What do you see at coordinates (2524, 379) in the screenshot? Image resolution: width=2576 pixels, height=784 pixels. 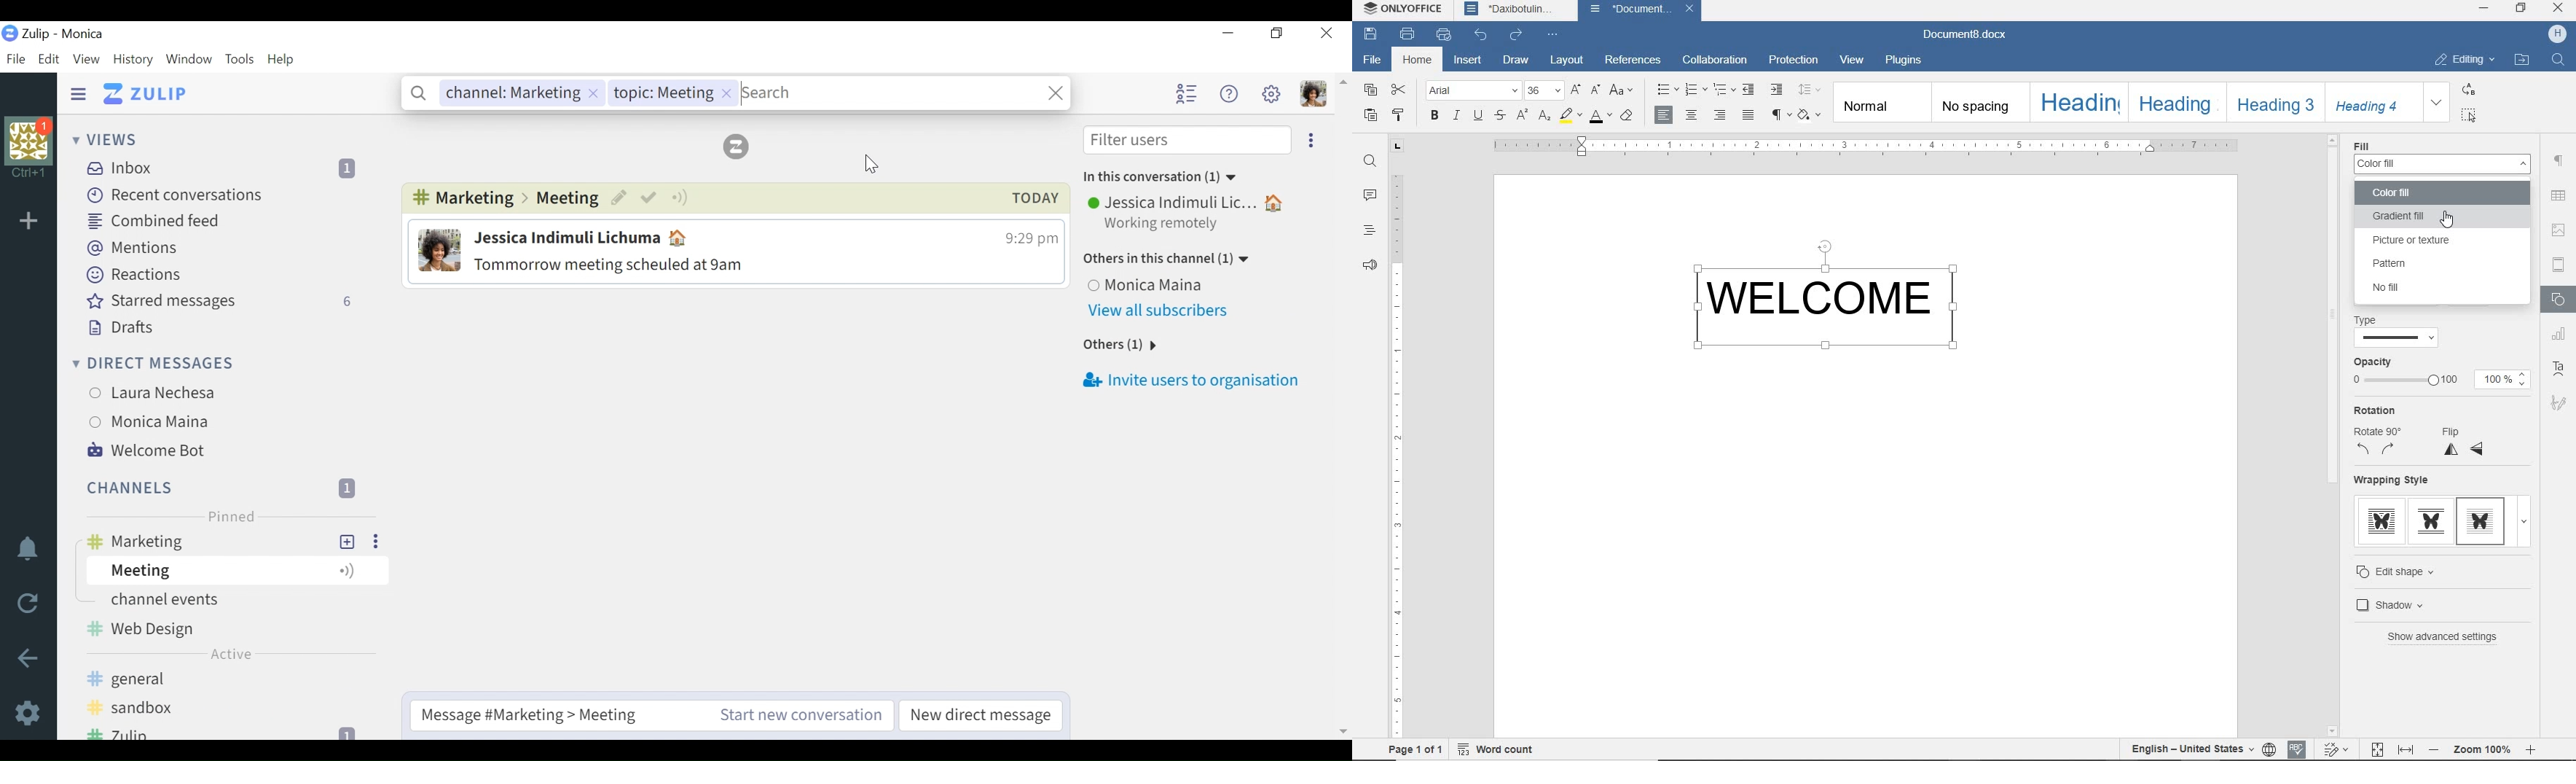 I see `Increase/Decrease opacity` at bounding box center [2524, 379].